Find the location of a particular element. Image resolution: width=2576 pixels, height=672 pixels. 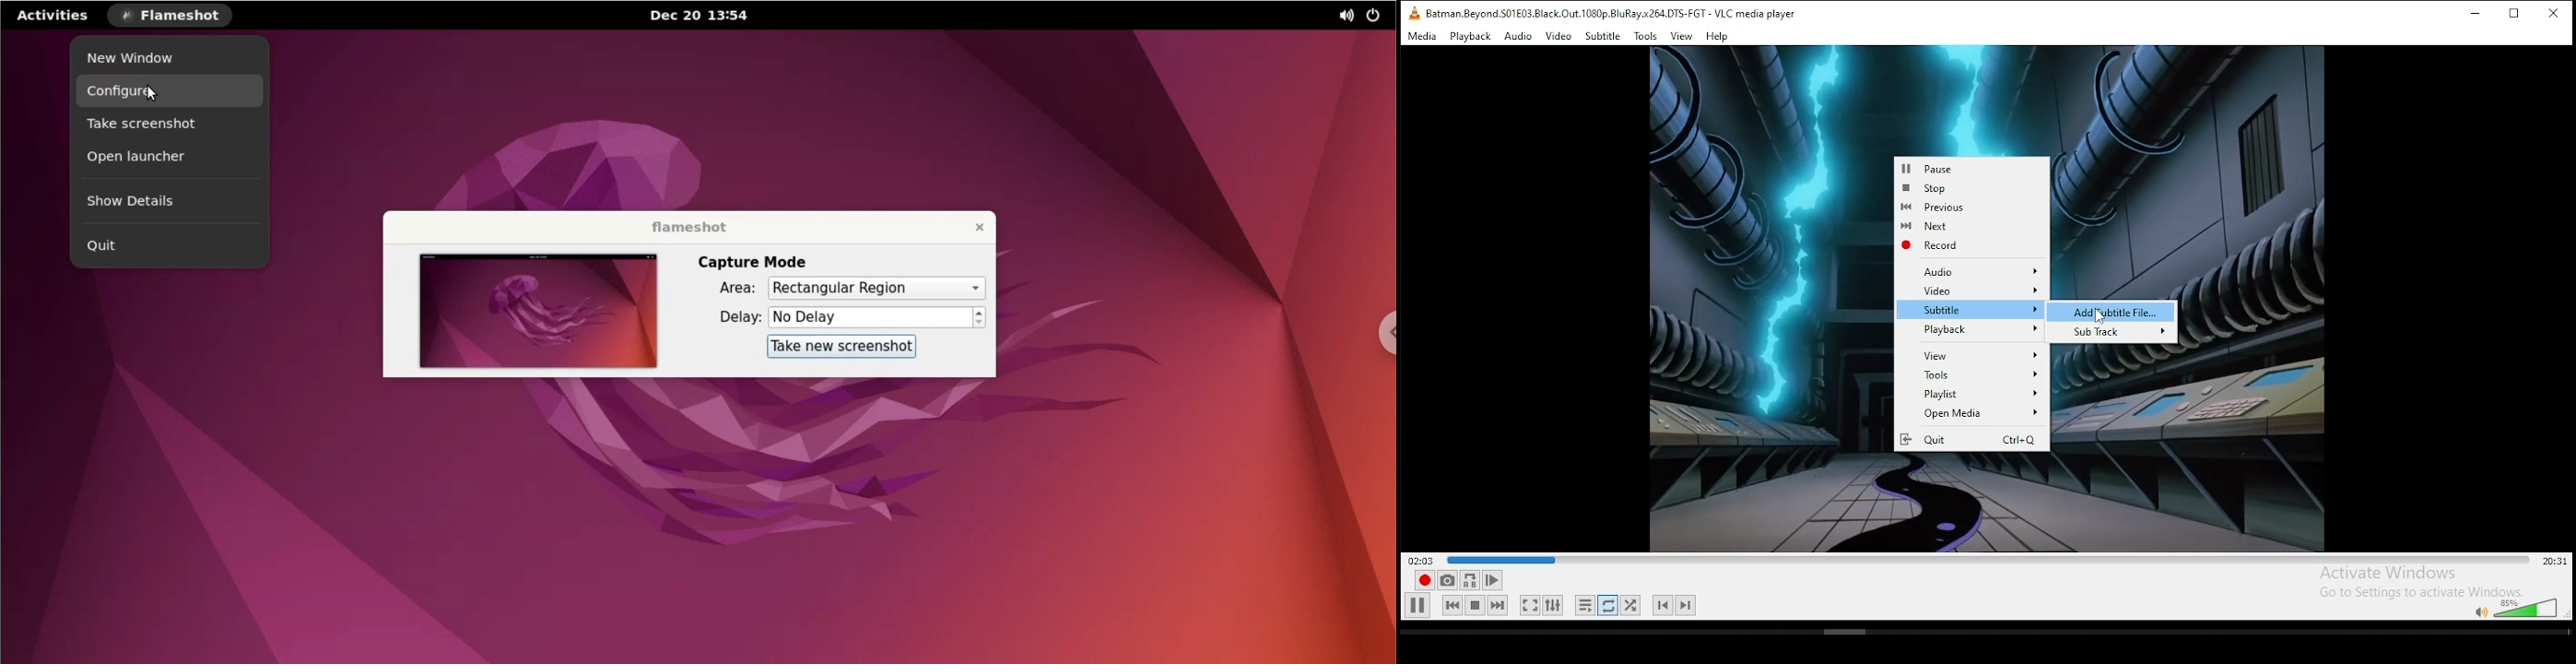

capture mode is located at coordinates (758, 261).